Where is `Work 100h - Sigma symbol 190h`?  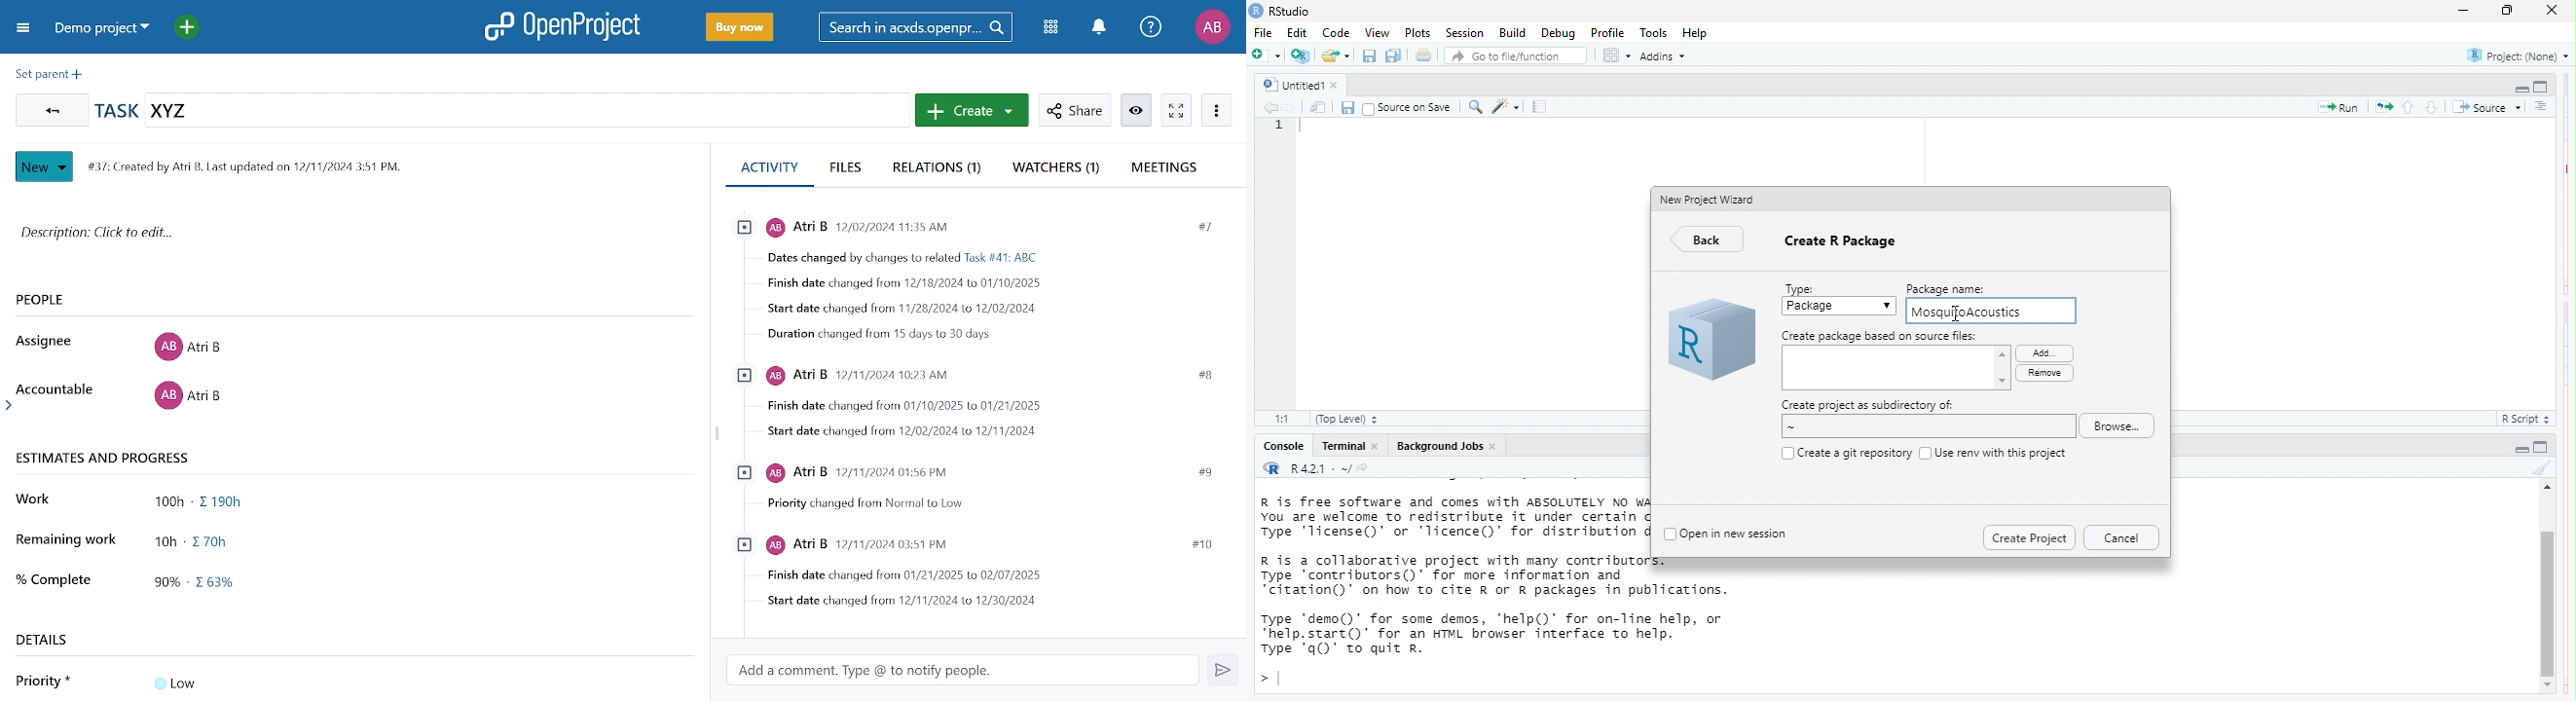
Work 100h - Sigma symbol 190h is located at coordinates (147, 503).